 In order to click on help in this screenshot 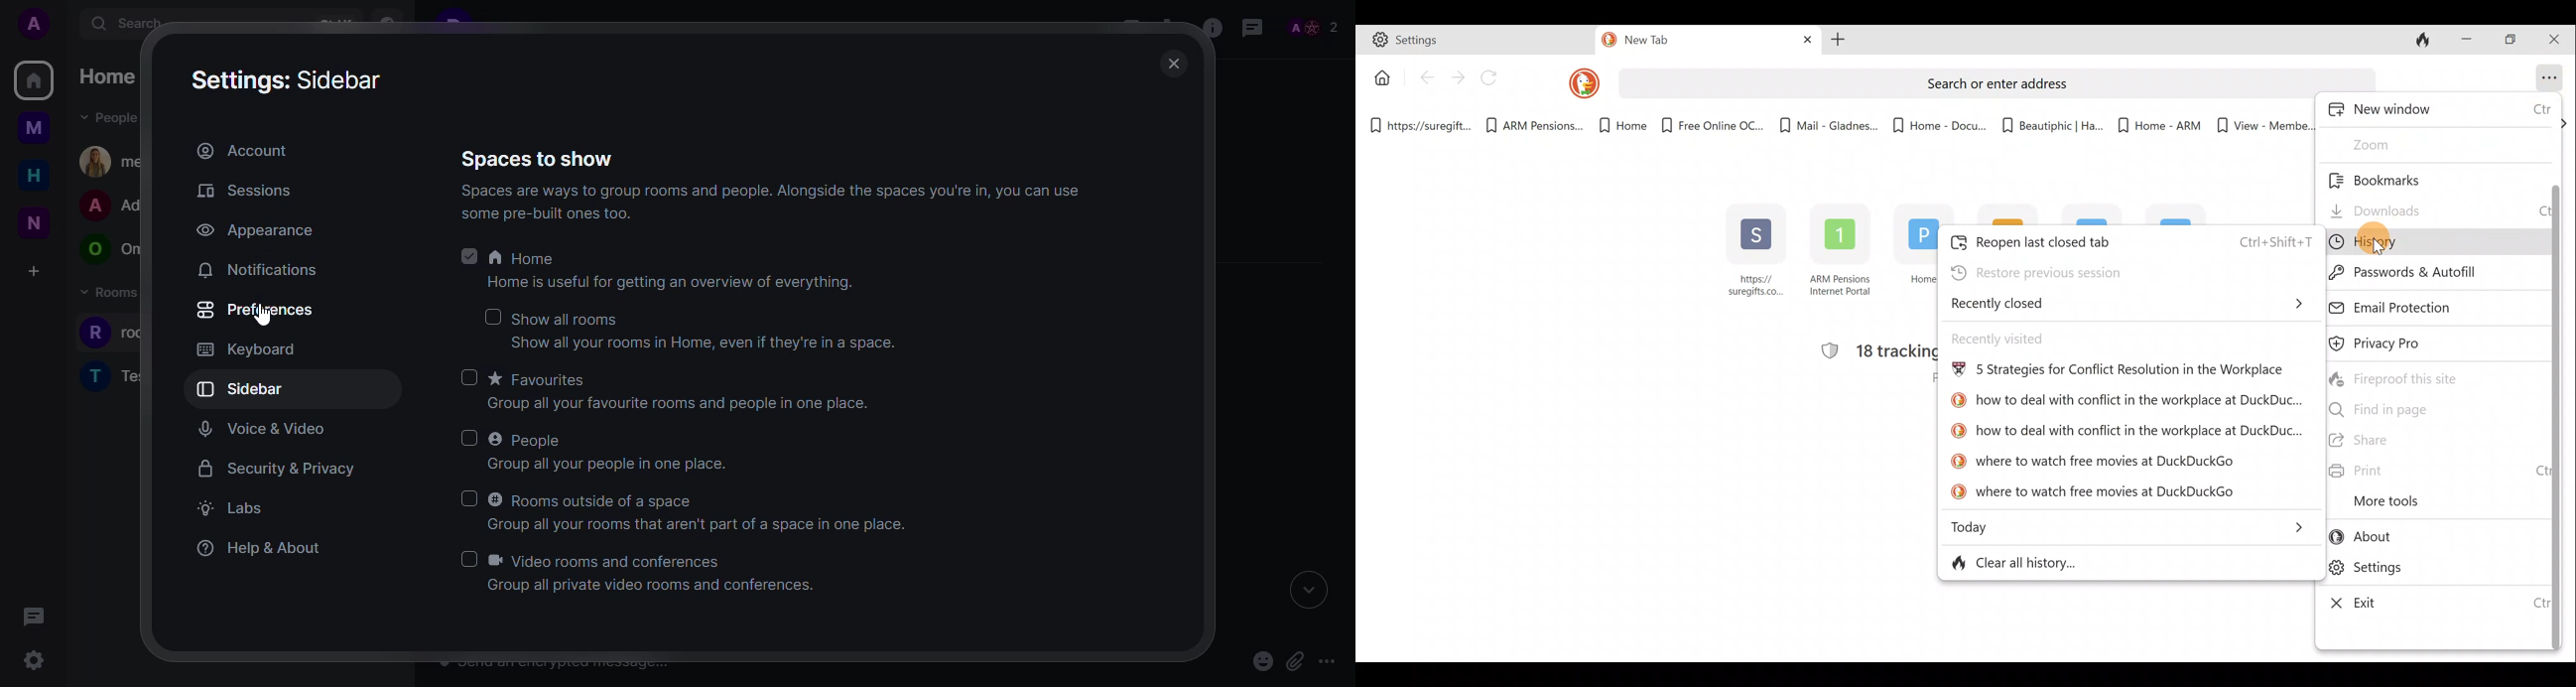, I will do `click(261, 545)`.